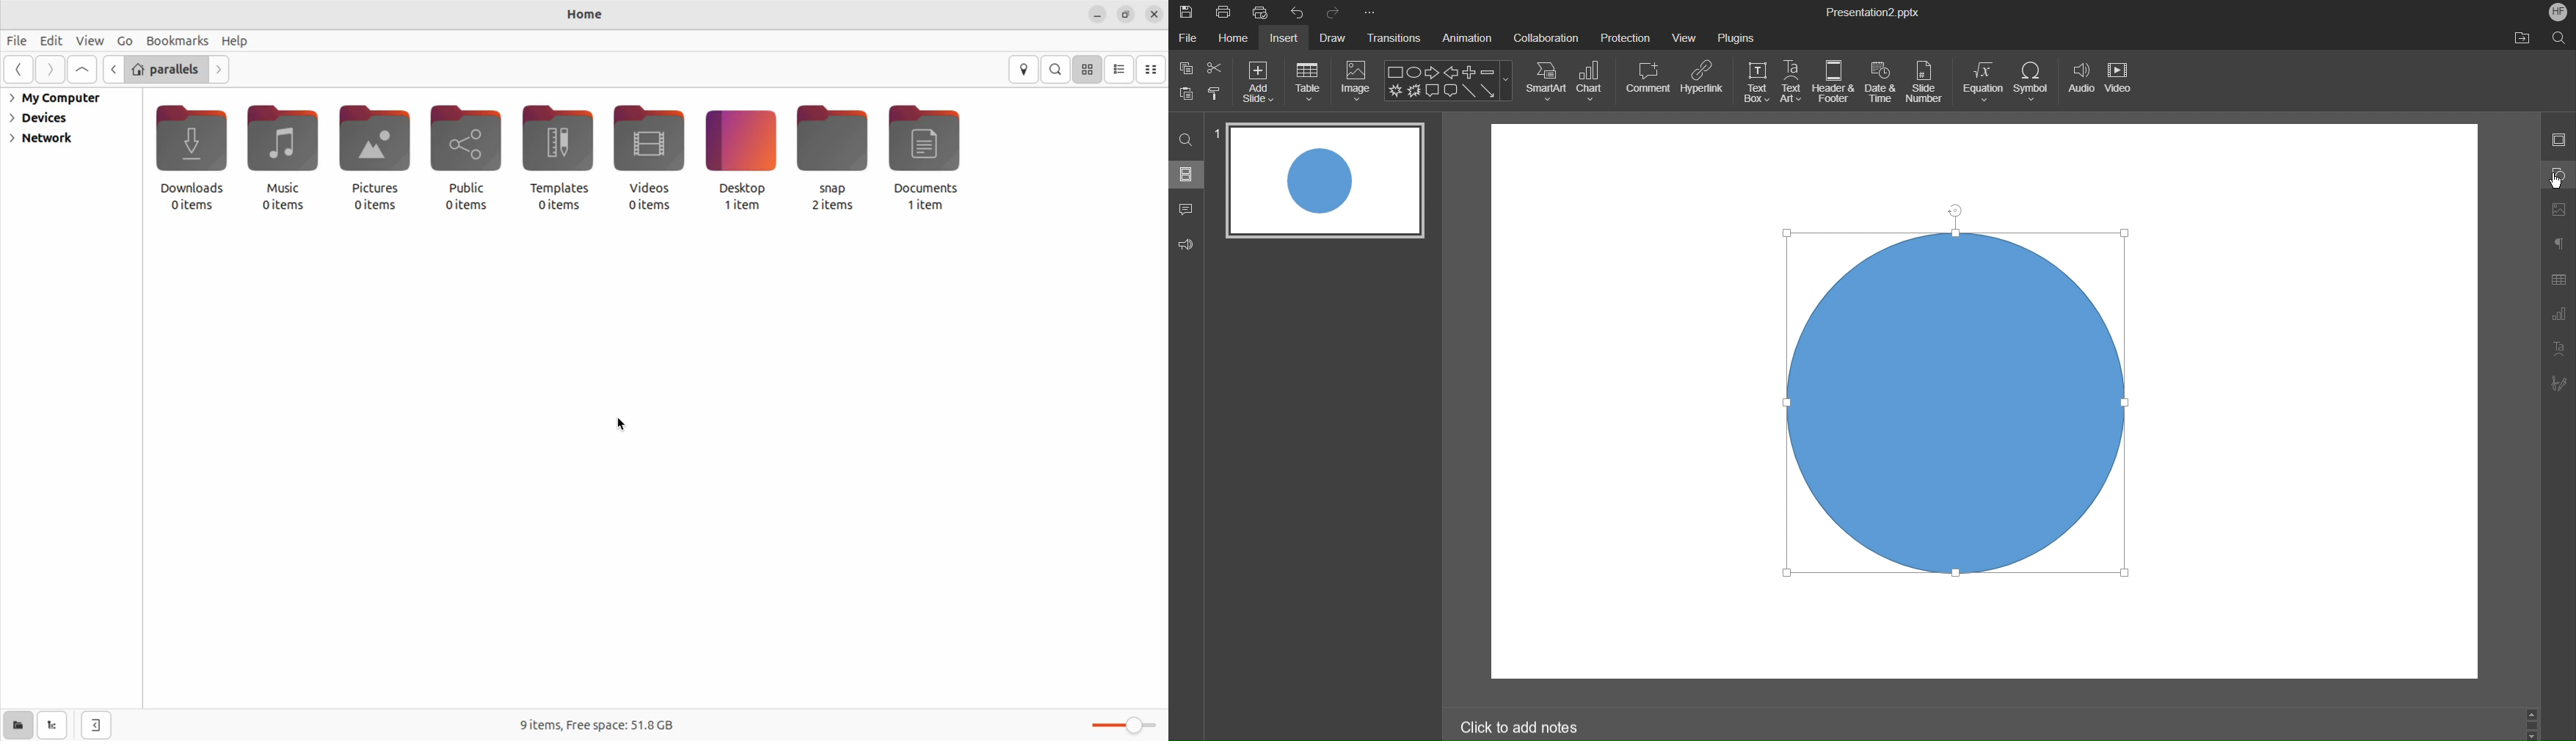  What do you see at coordinates (2323, 402) in the screenshot?
I see `workspace` at bounding box center [2323, 402].